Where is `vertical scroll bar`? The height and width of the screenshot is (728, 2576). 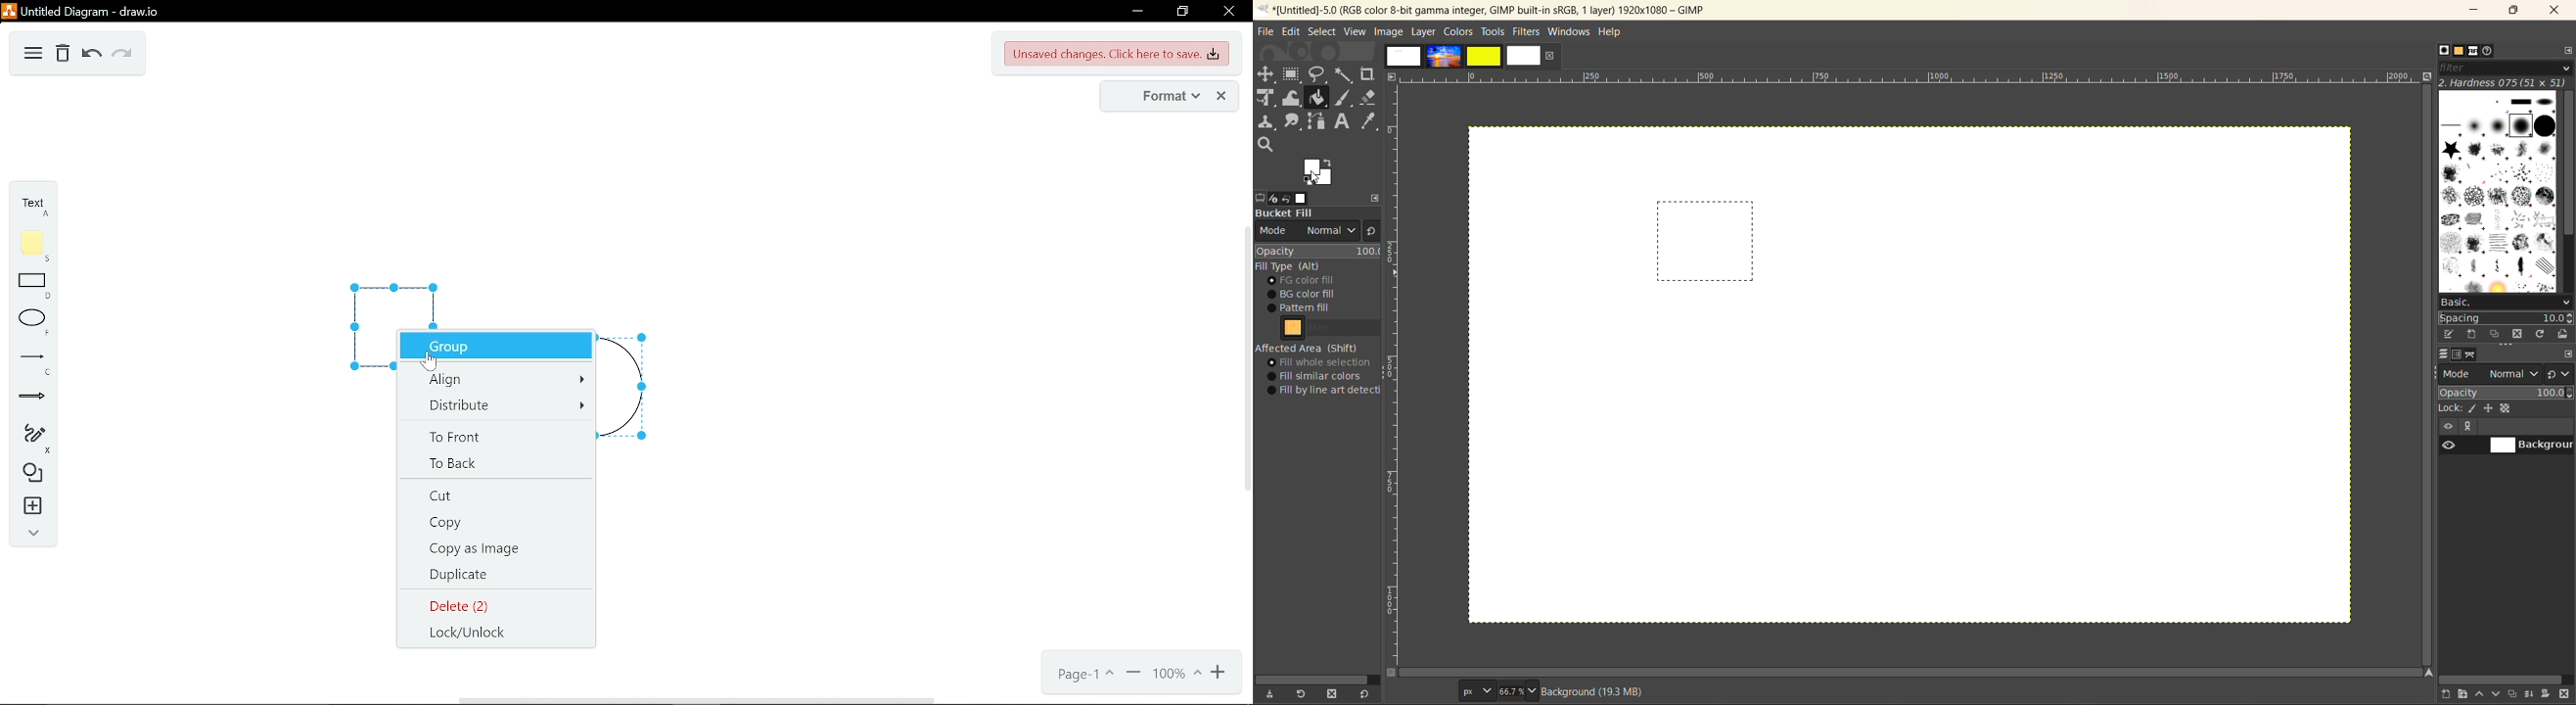
vertical scroll bar is located at coordinates (2423, 352).